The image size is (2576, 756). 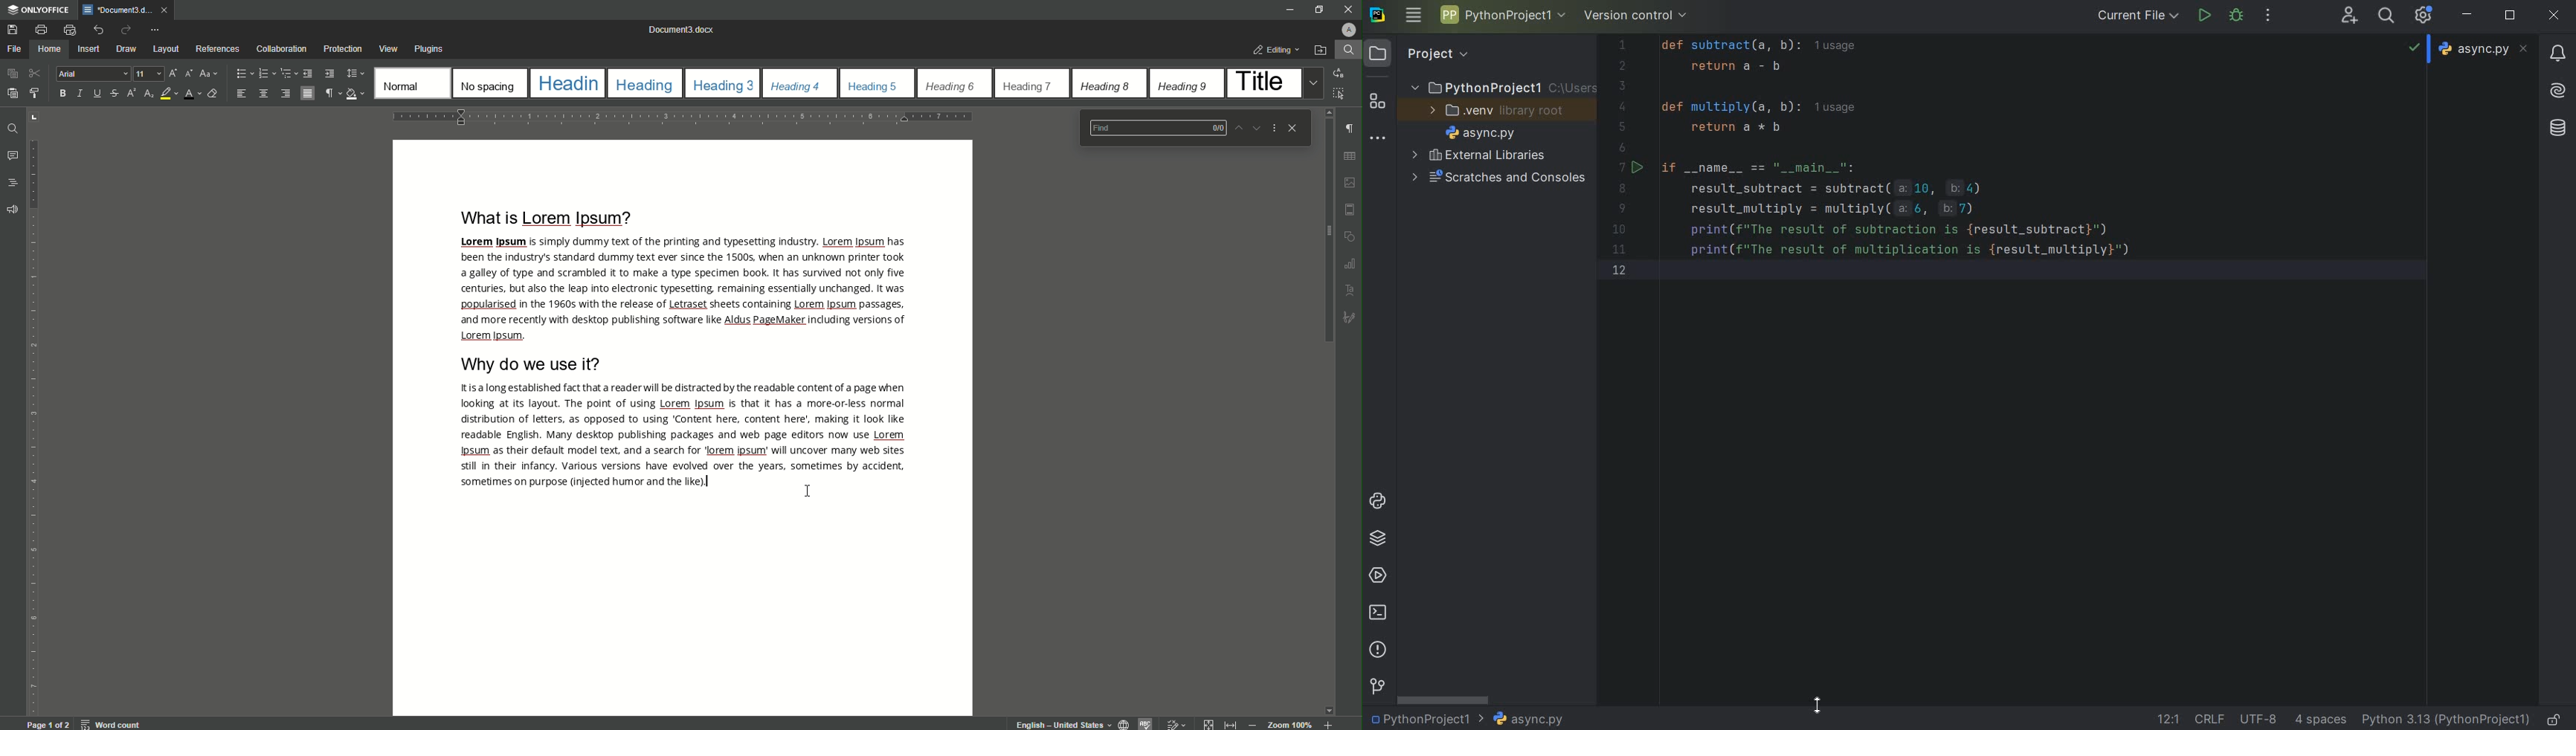 What do you see at coordinates (1275, 49) in the screenshot?
I see `Editing` at bounding box center [1275, 49].